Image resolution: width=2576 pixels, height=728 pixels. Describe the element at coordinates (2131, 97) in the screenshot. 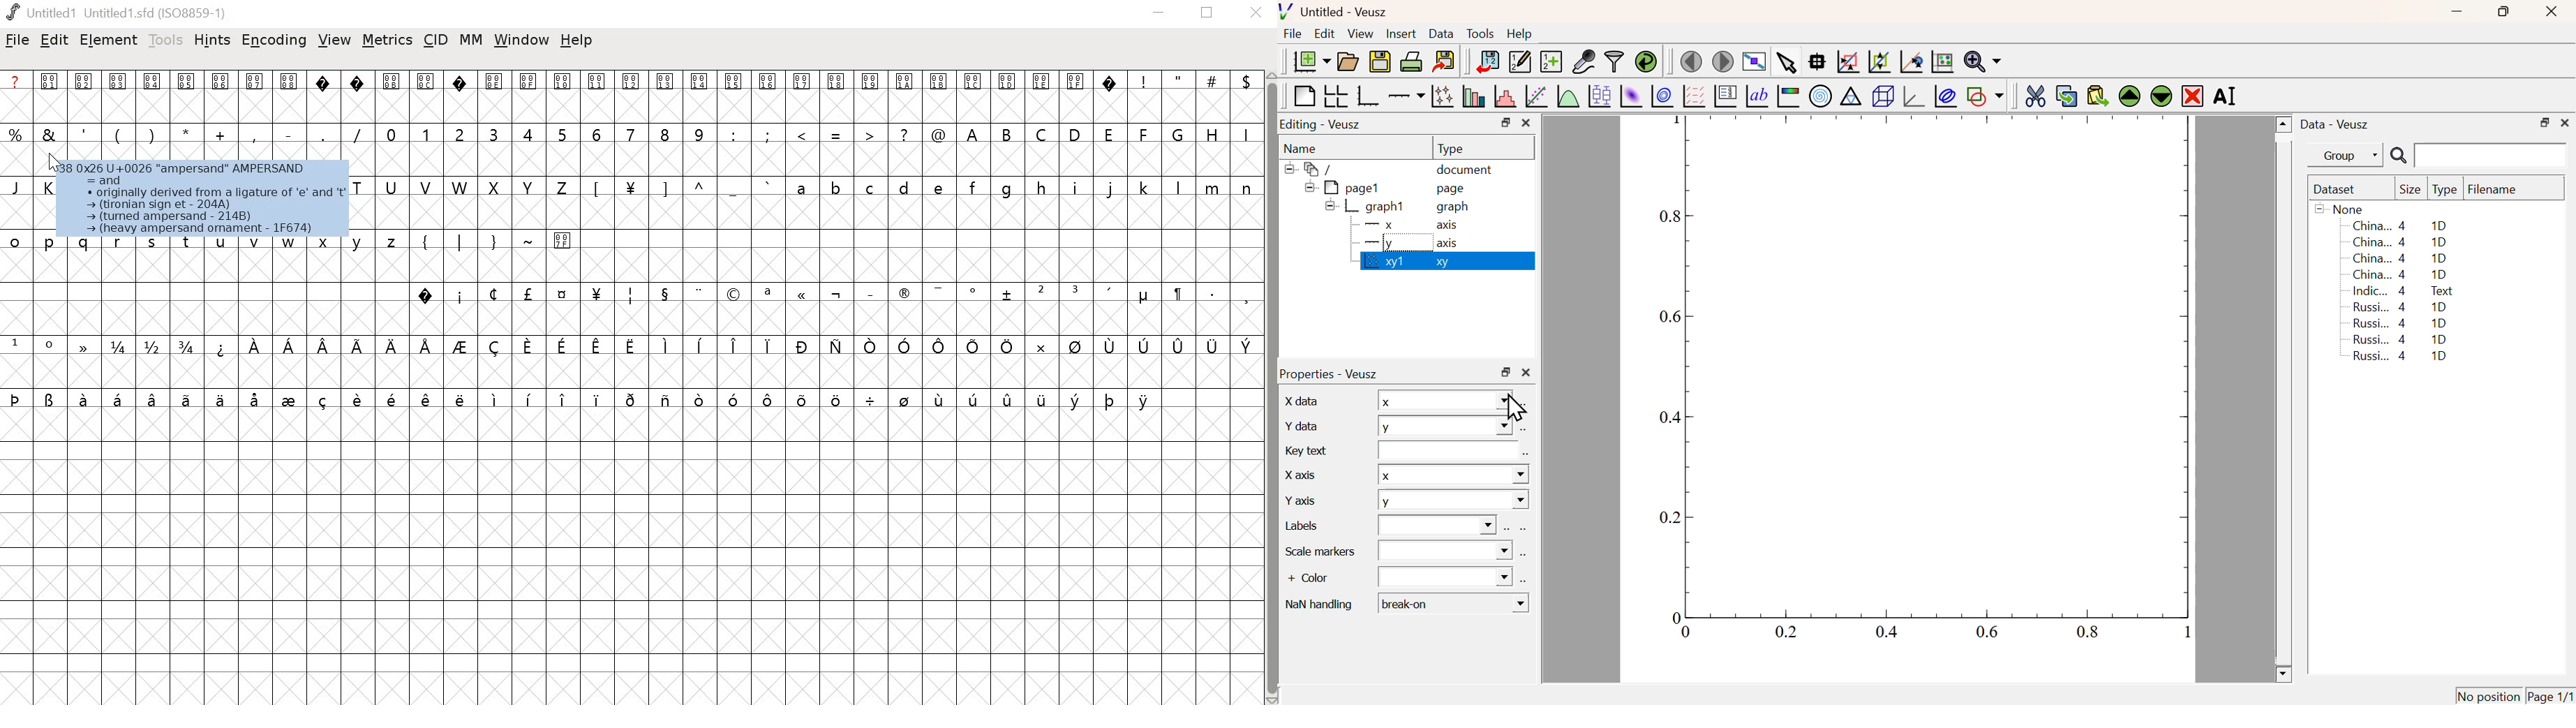

I see `Move Up` at that location.